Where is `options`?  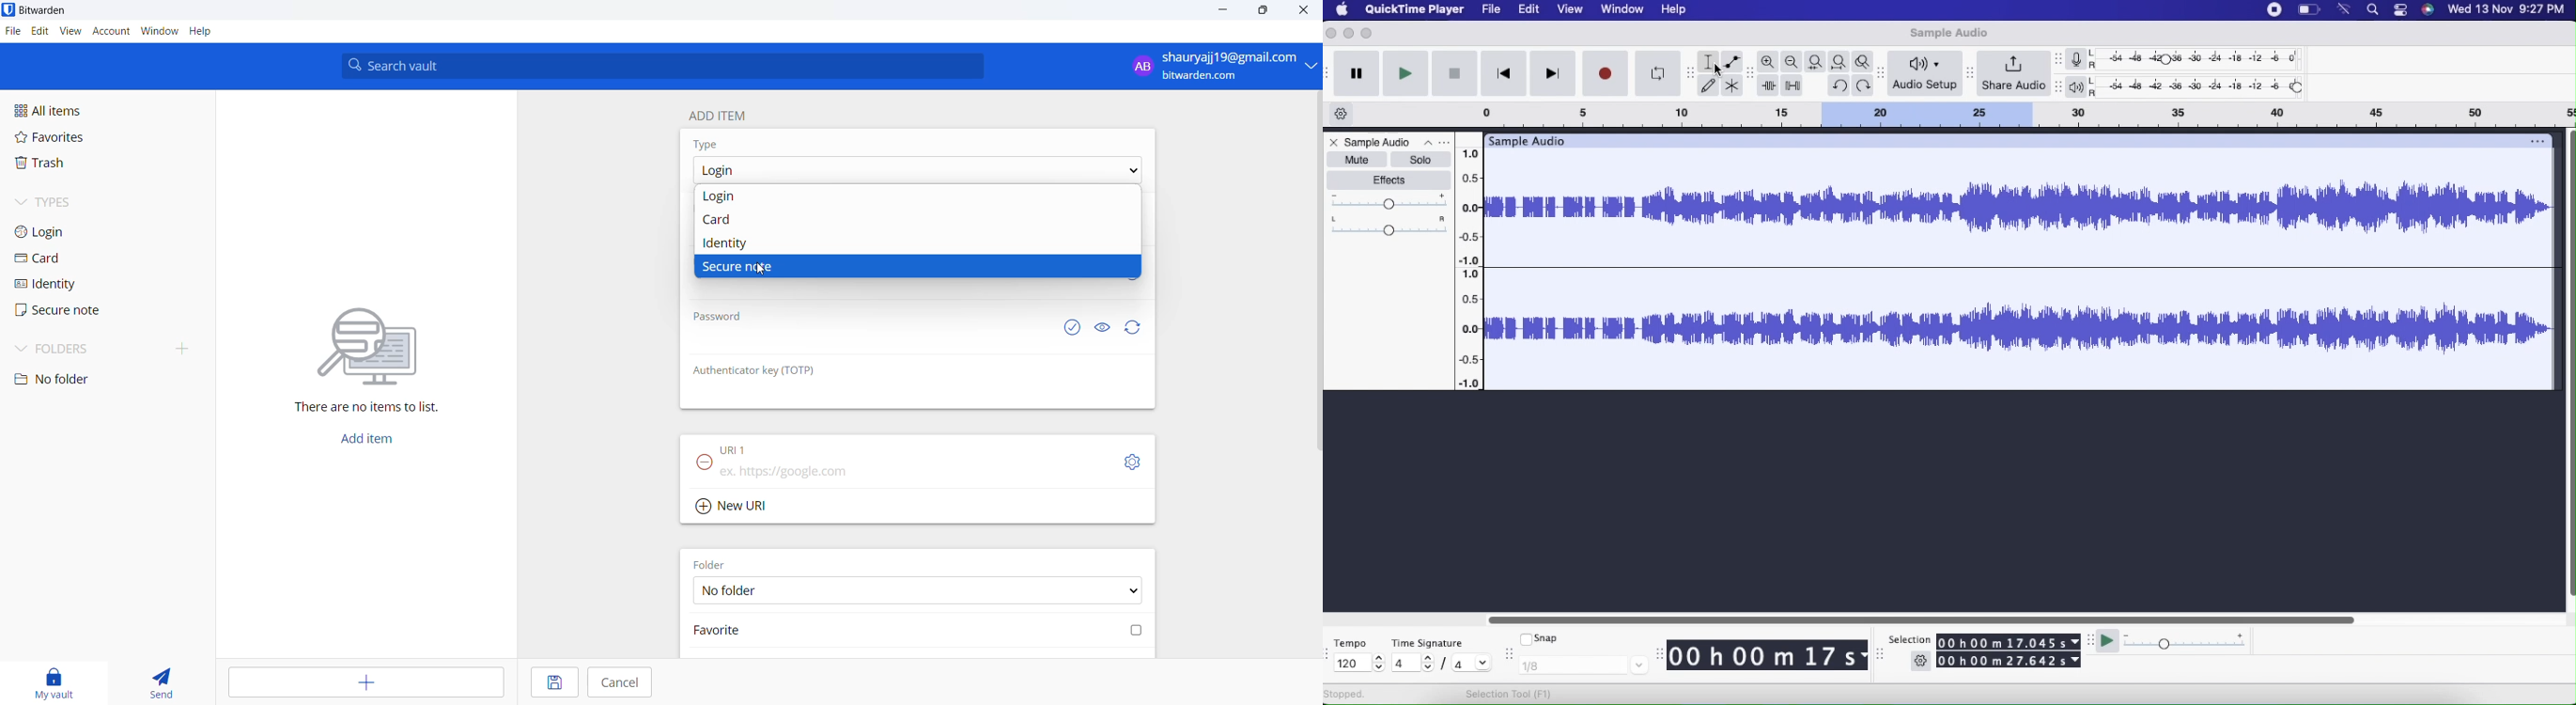 options is located at coordinates (915, 170).